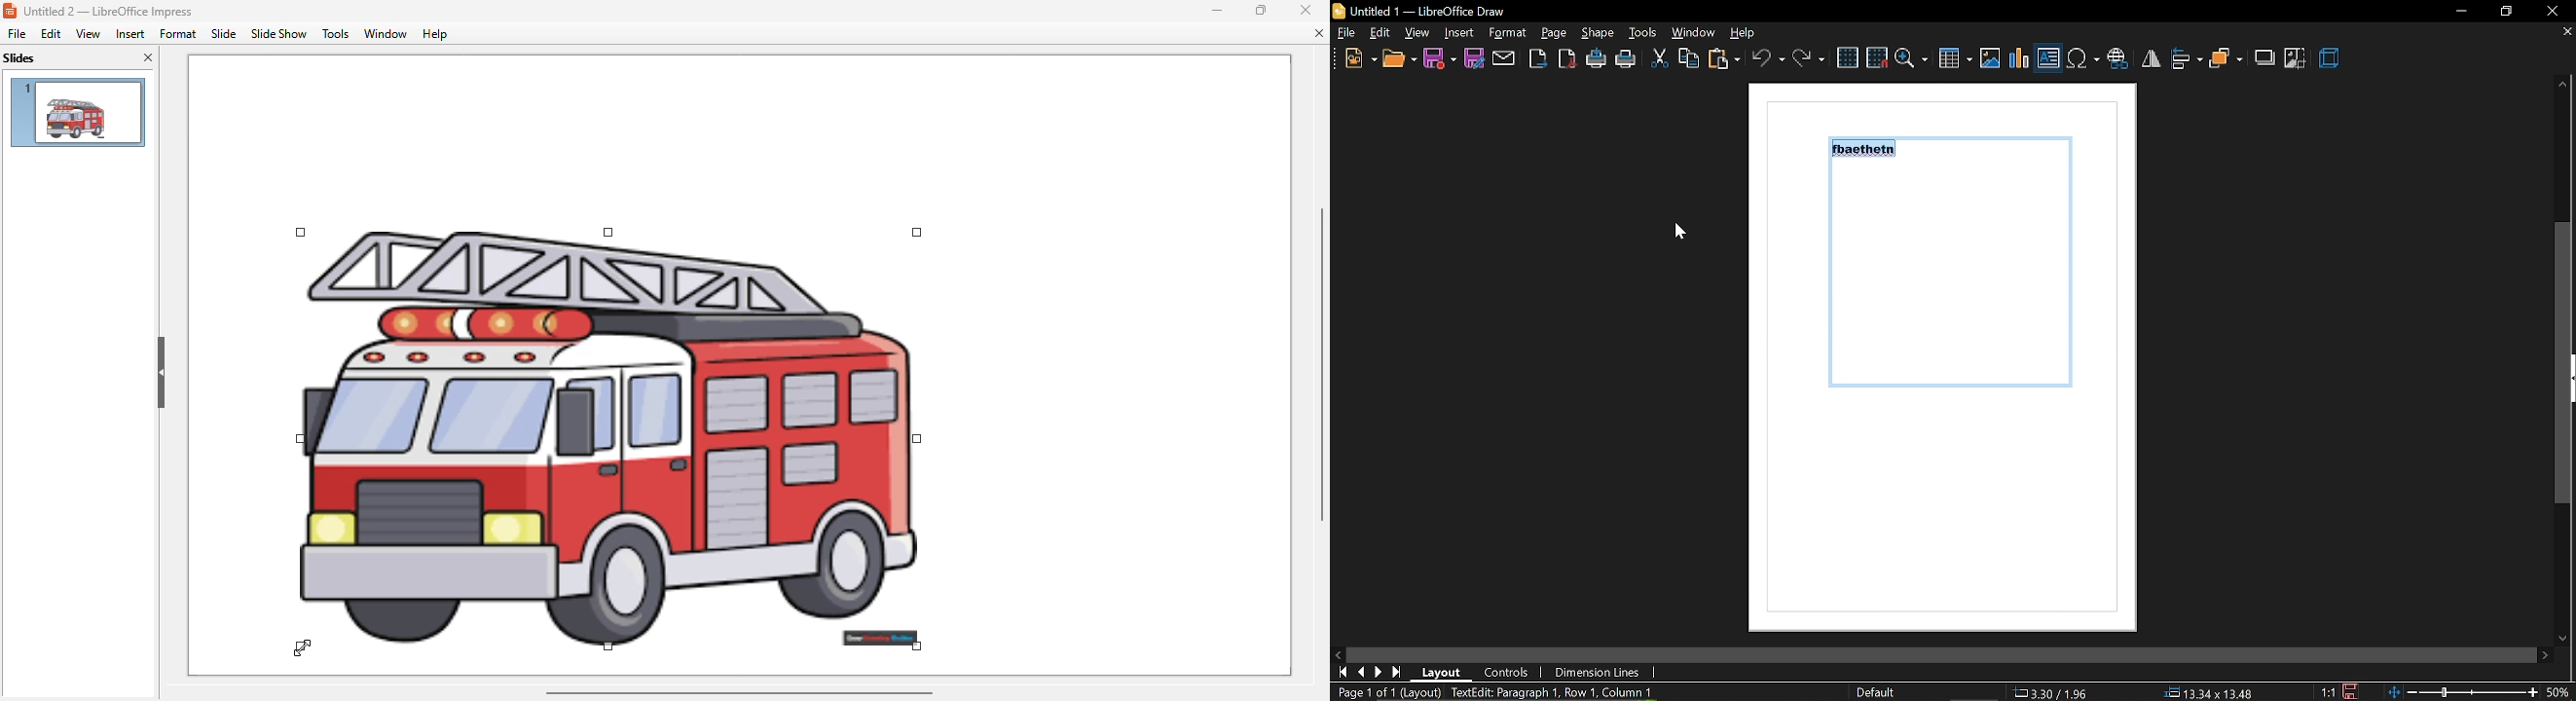 Image resolution: width=2576 pixels, height=728 pixels. I want to click on window, so click(1695, 32).